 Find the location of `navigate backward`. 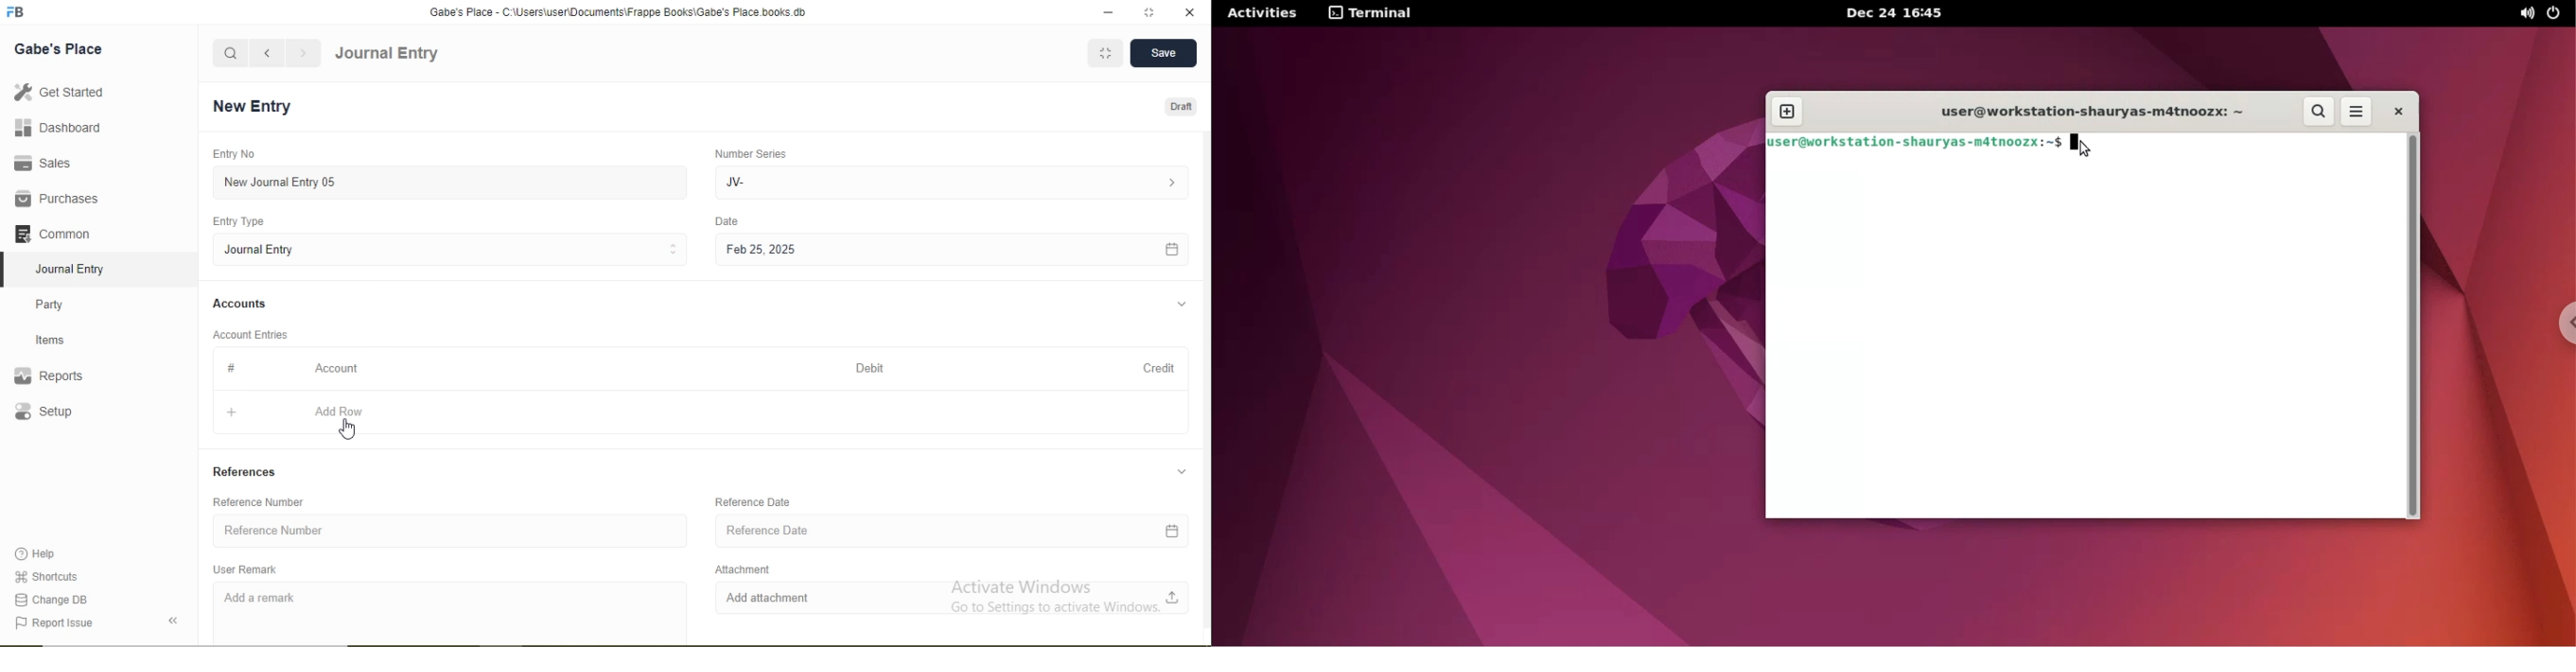

navigate backward is located at coordinates (266, 53).